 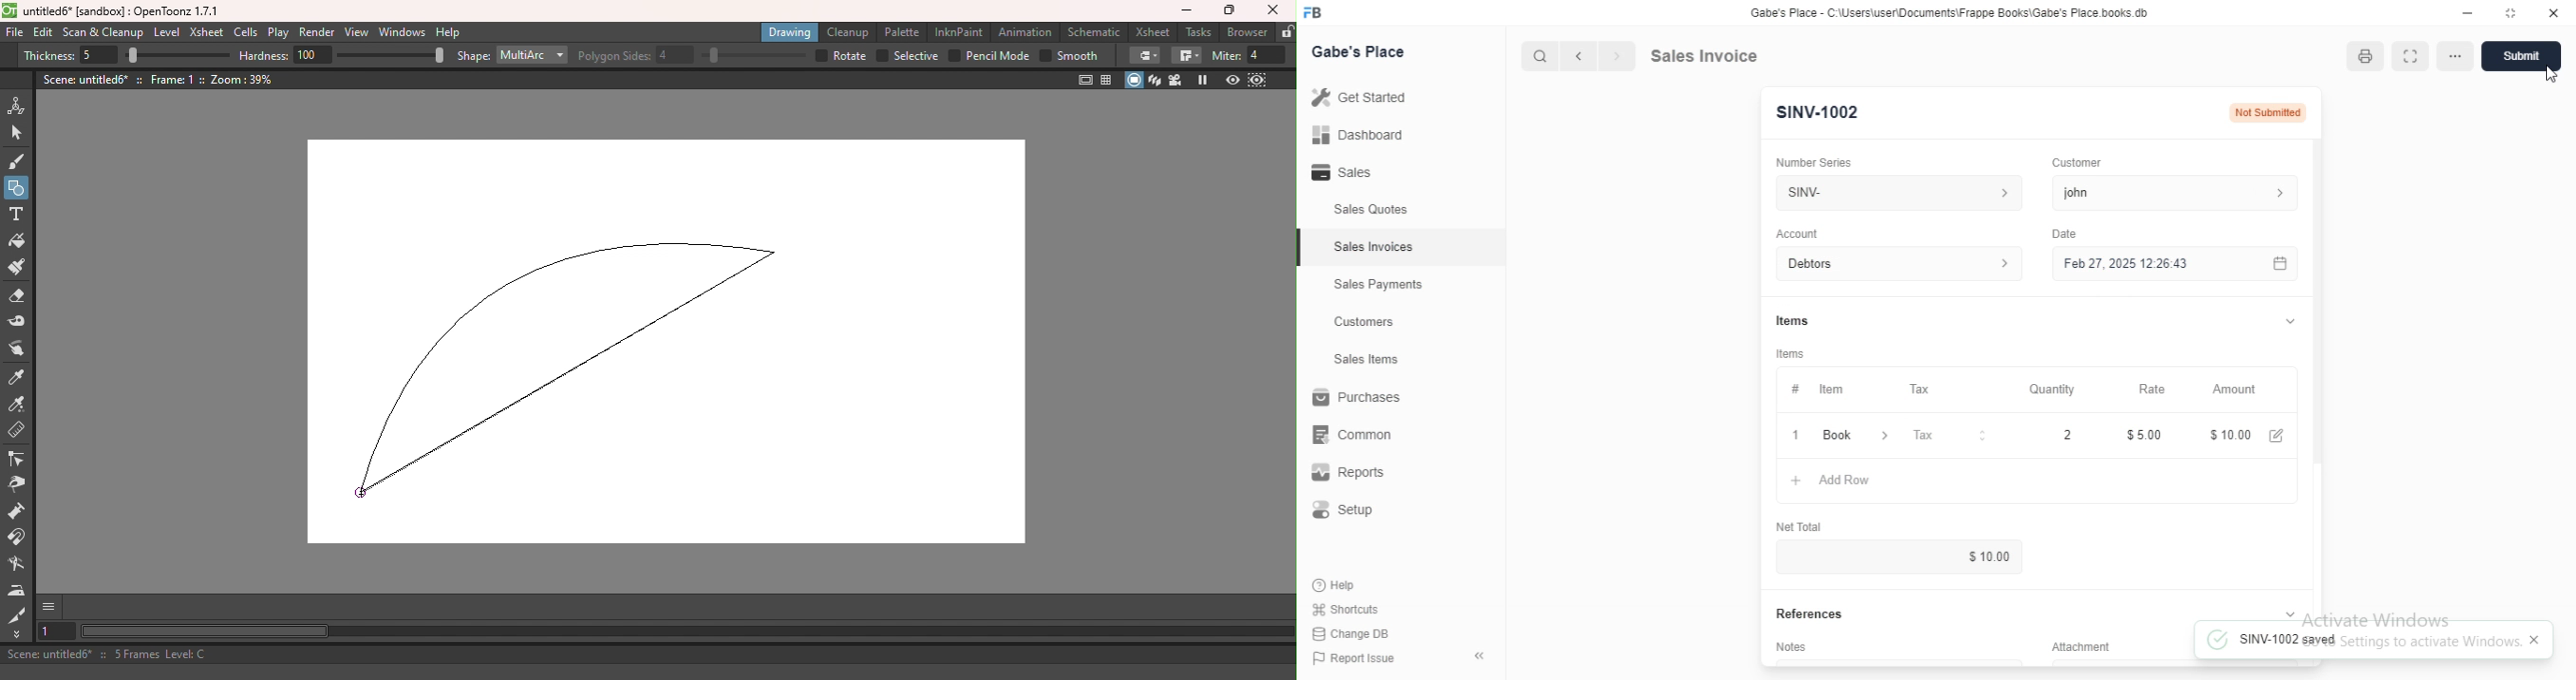 What do you see at coordinates (959, 32) in the screenshot?
I see `InknPaint` at bounding box center [959, 32].